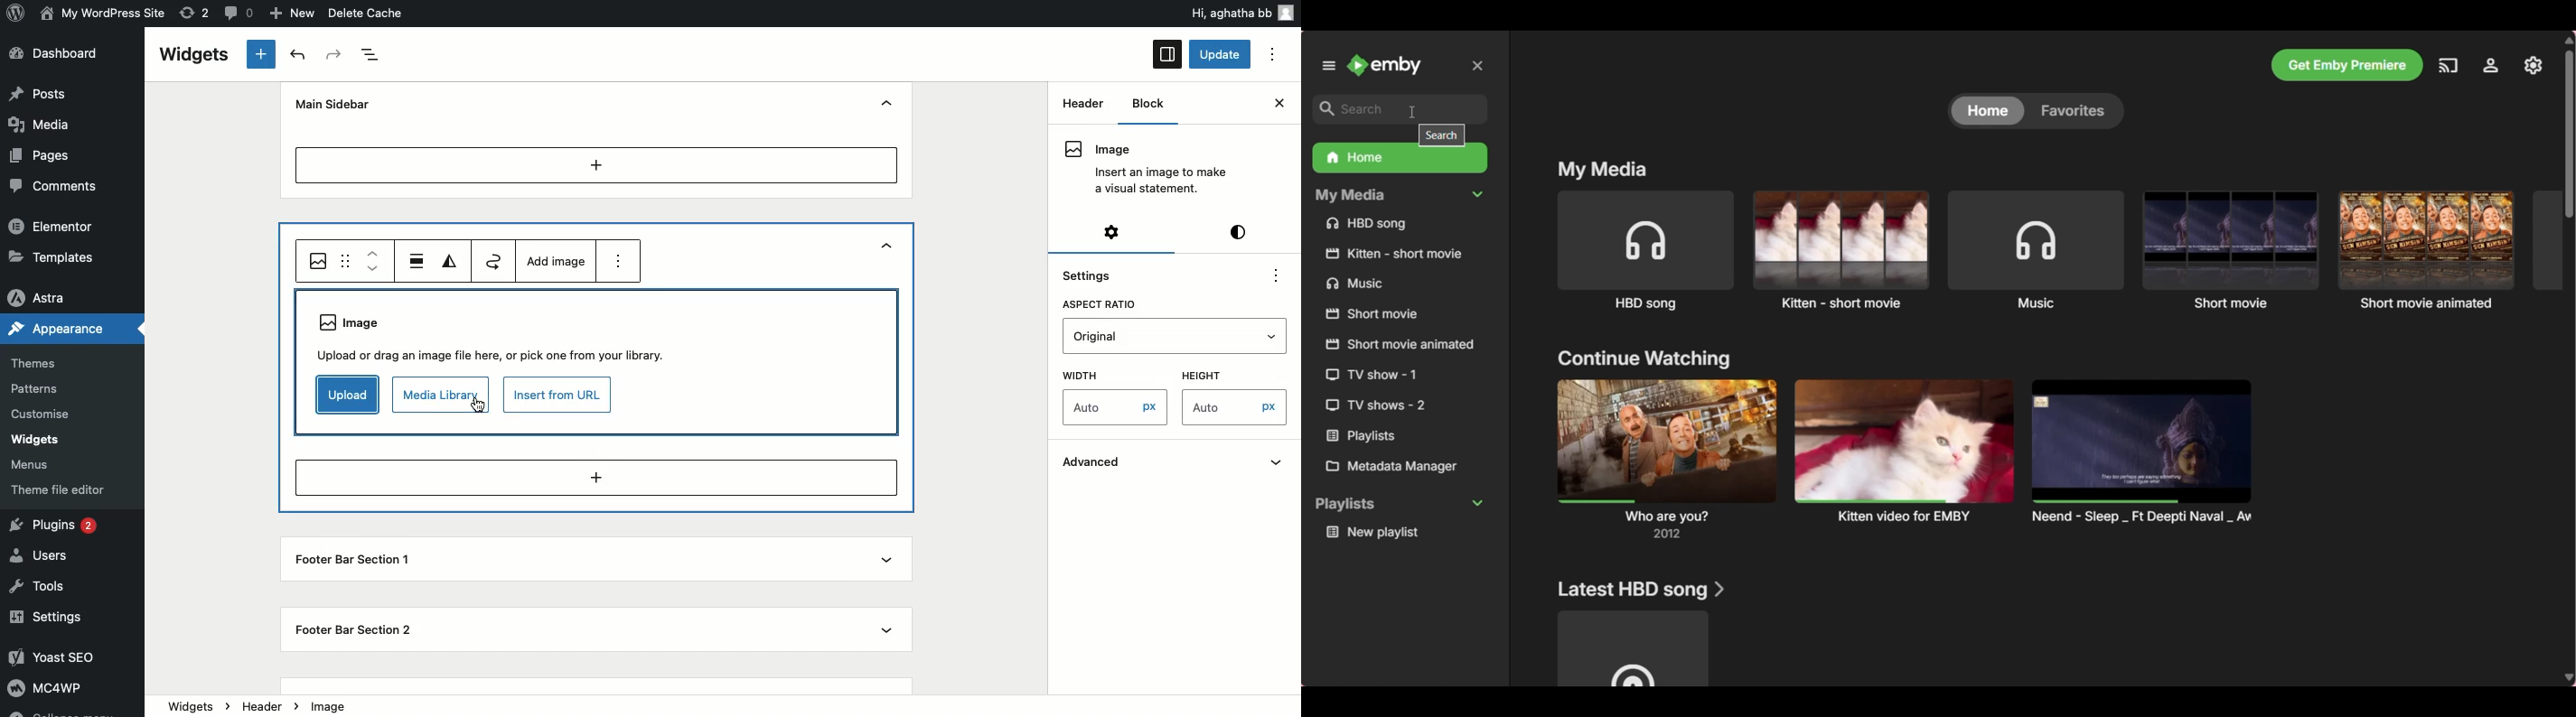 The width and height of the screenshot is (2576, 728). Describe the element at coordinates (319, 261) in the screenshot. I see `Image` at that location.